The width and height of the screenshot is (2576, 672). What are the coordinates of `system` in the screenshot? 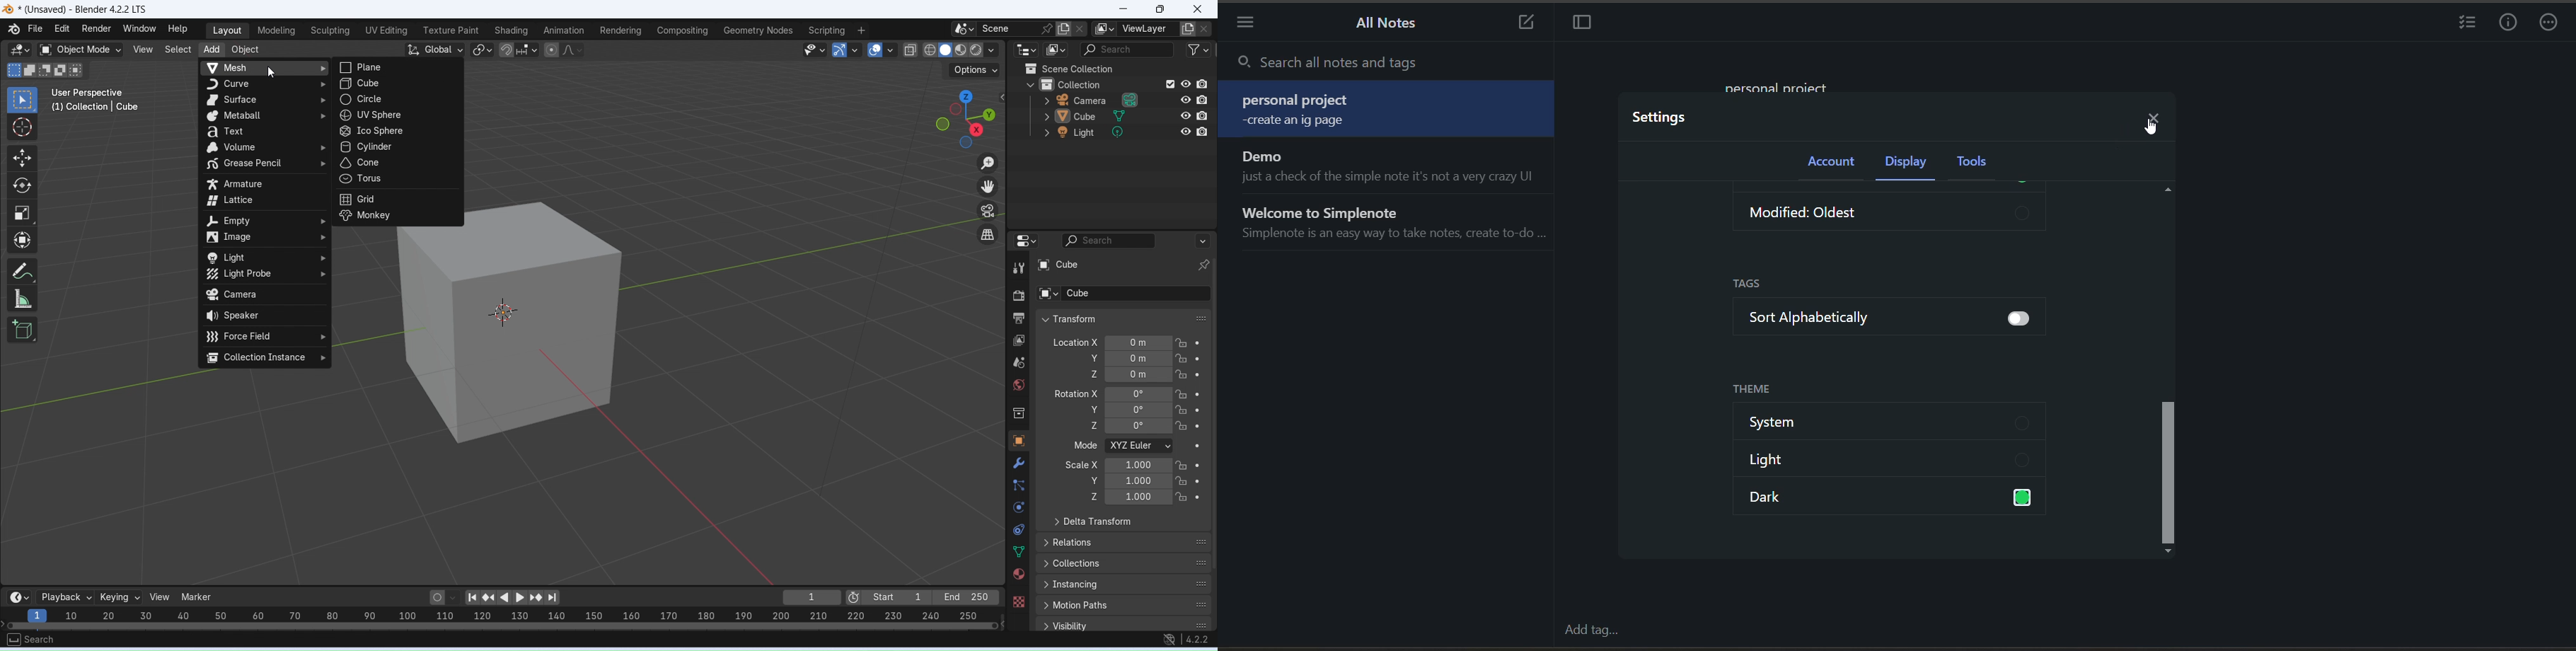 It's located at (1890, 424).